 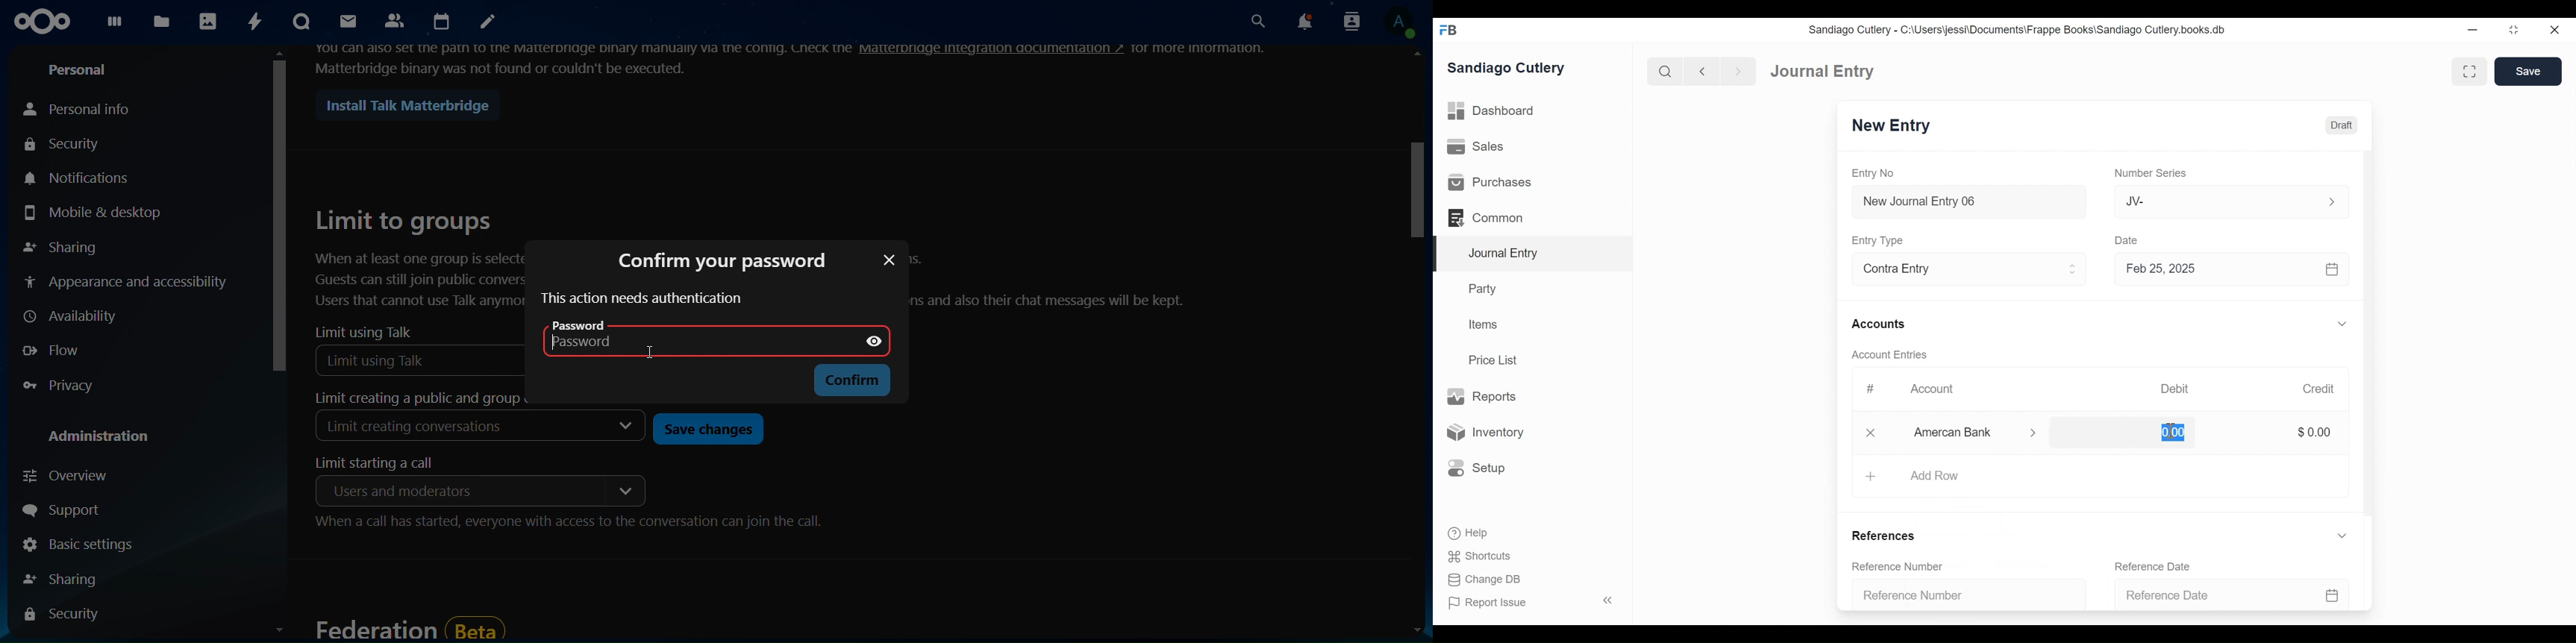 I want to click on Accounts, so click(x=1882, y=325).